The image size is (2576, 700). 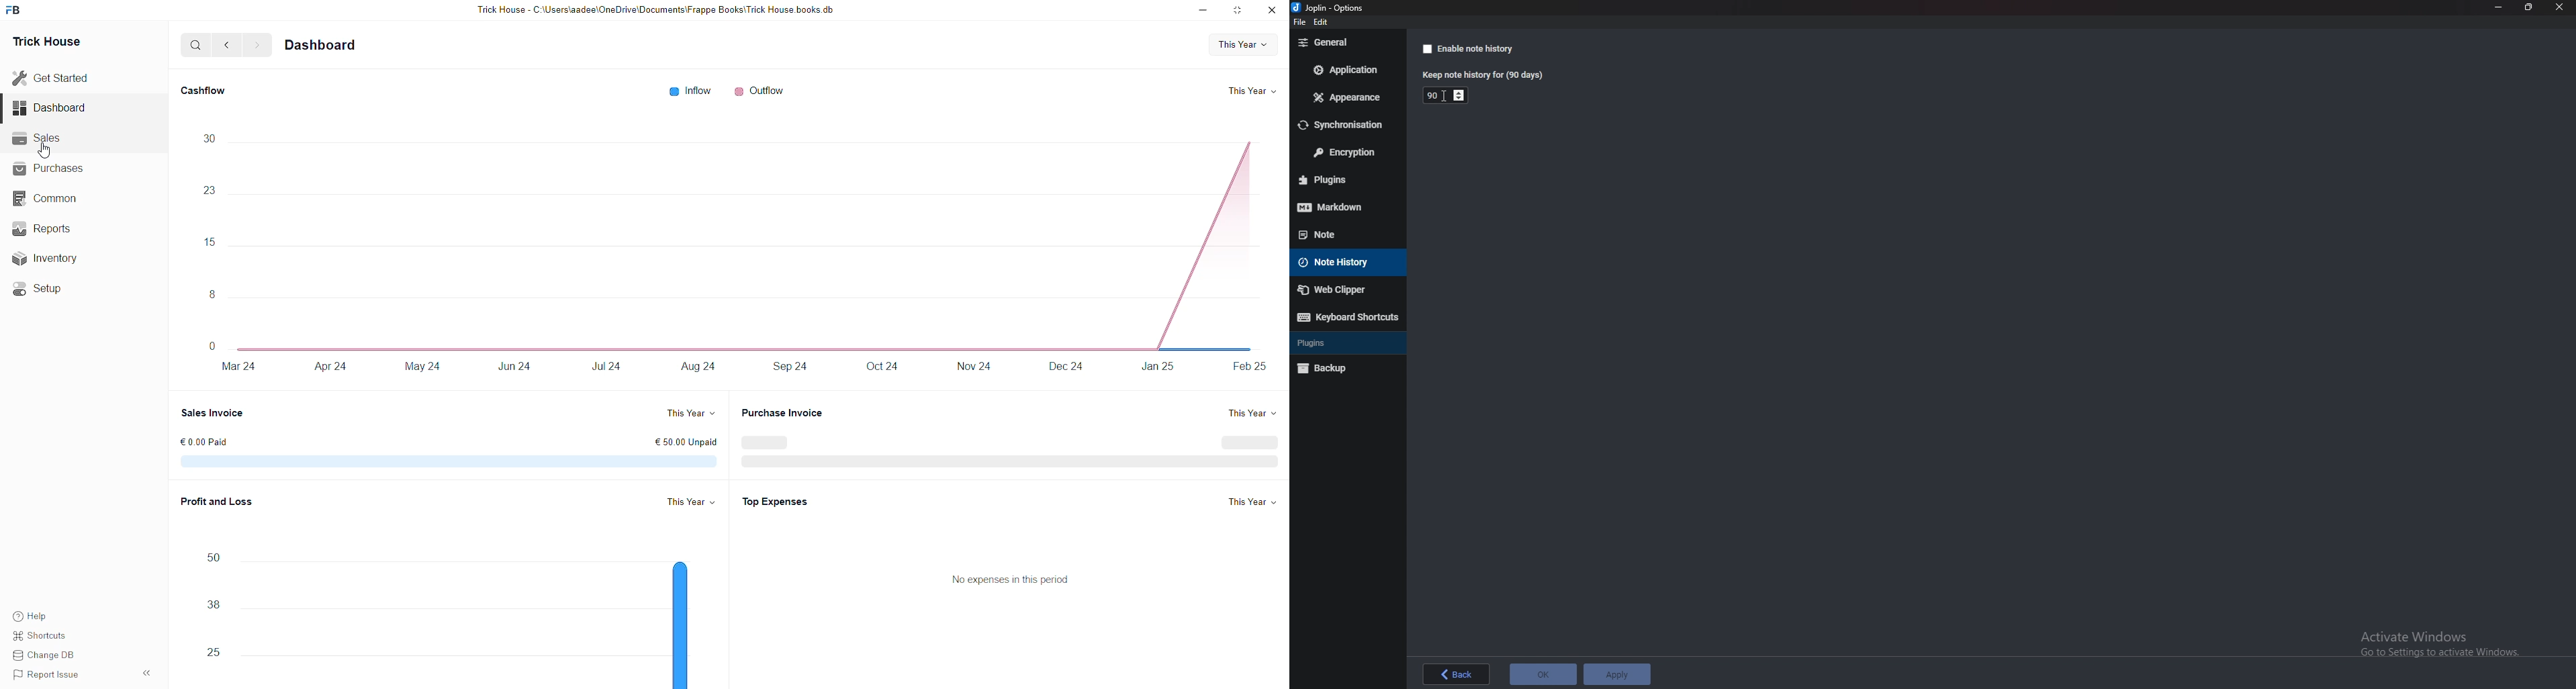 What do you see at coordinates (657, 10) in the screenshot?
I see `Trick House - C:\Users\aadee\OneDrive\Documents\Frappe Books\Trick House books db` at bounding box center [657, 10].